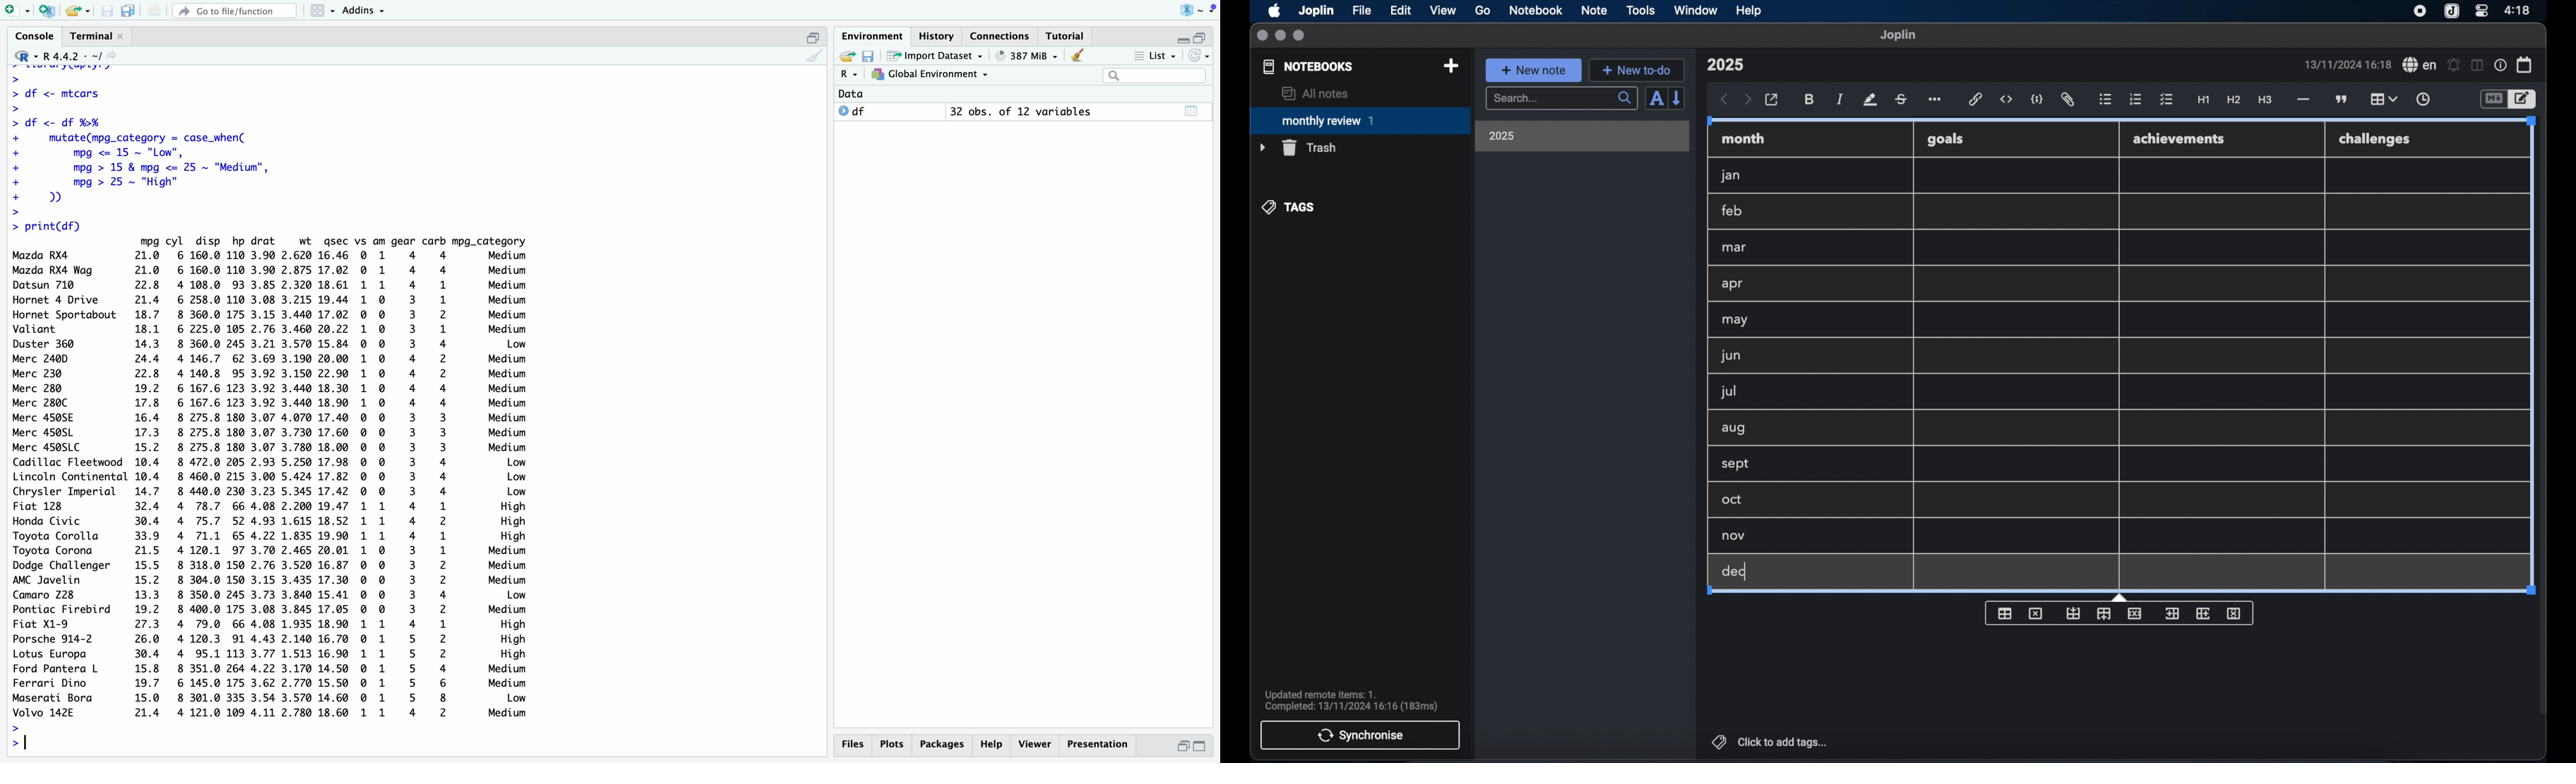 This screenshot has height=784, width=2576. Describe the element at coordinates (2524, 100) in the screenshot. I see `toggle editor` at that location.